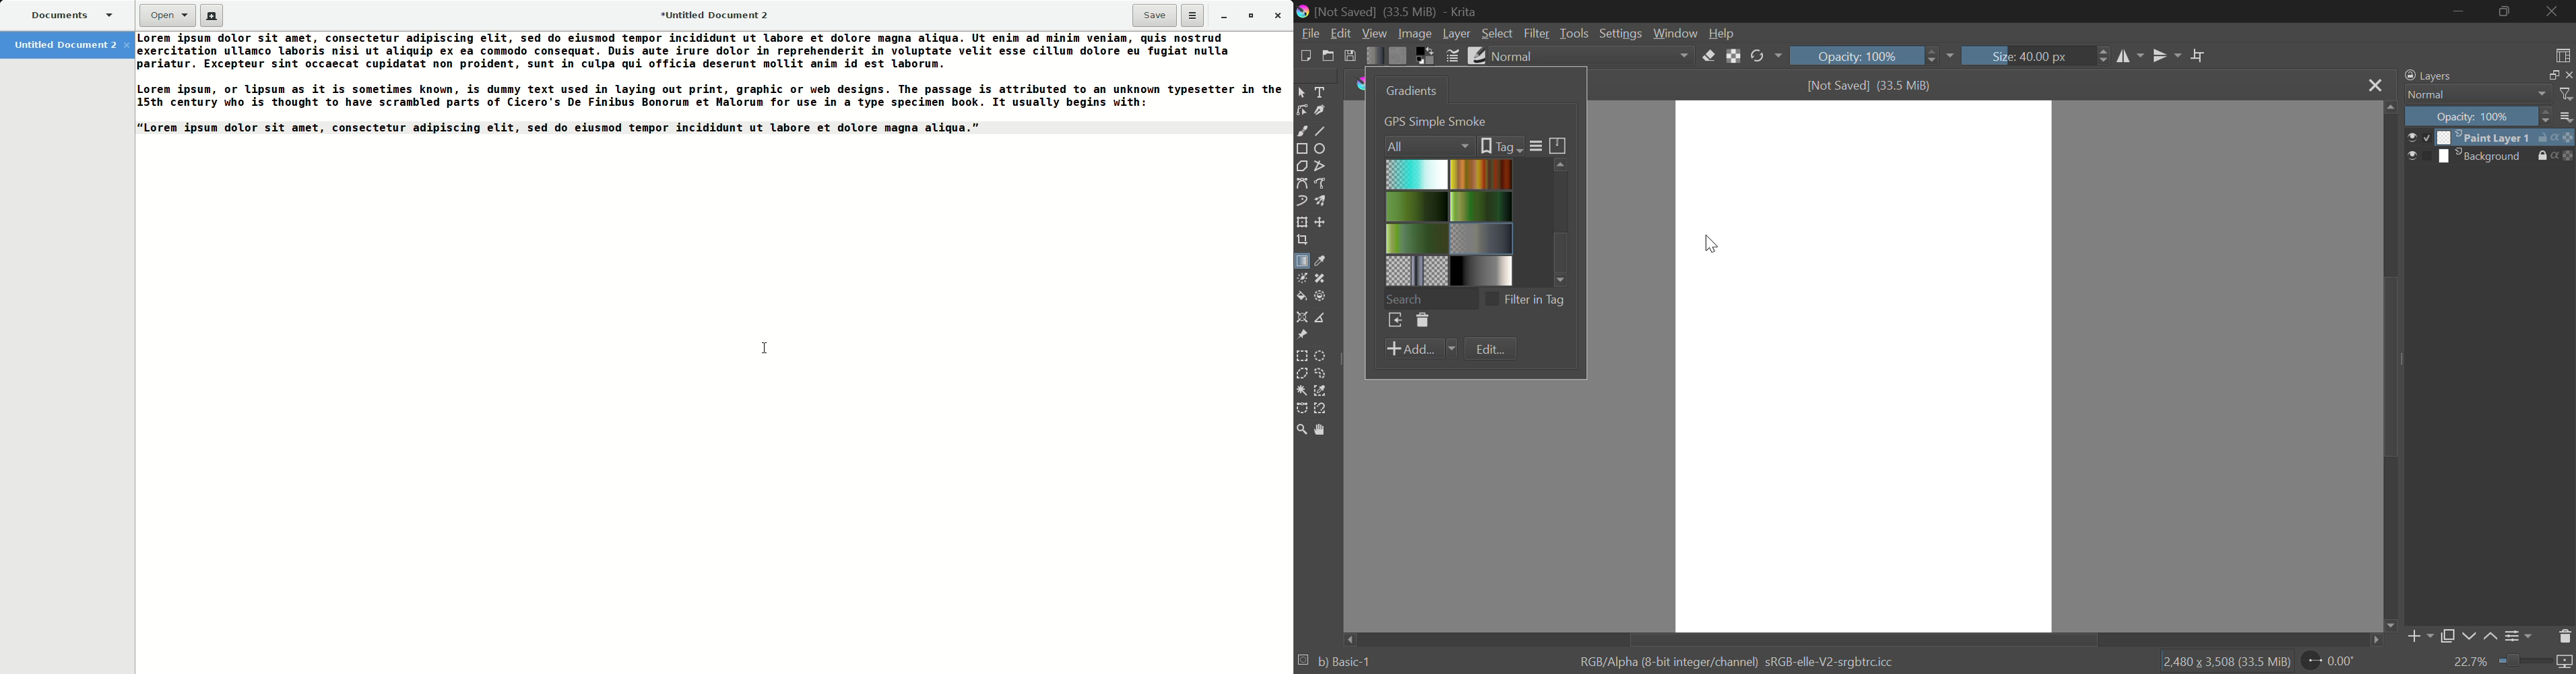 The height and width of the screenshot is (700, 2576). What do you see at coordinates (2507, 13) in the screenshot?
I see `Minimize` at bounding box center [2507, 13].